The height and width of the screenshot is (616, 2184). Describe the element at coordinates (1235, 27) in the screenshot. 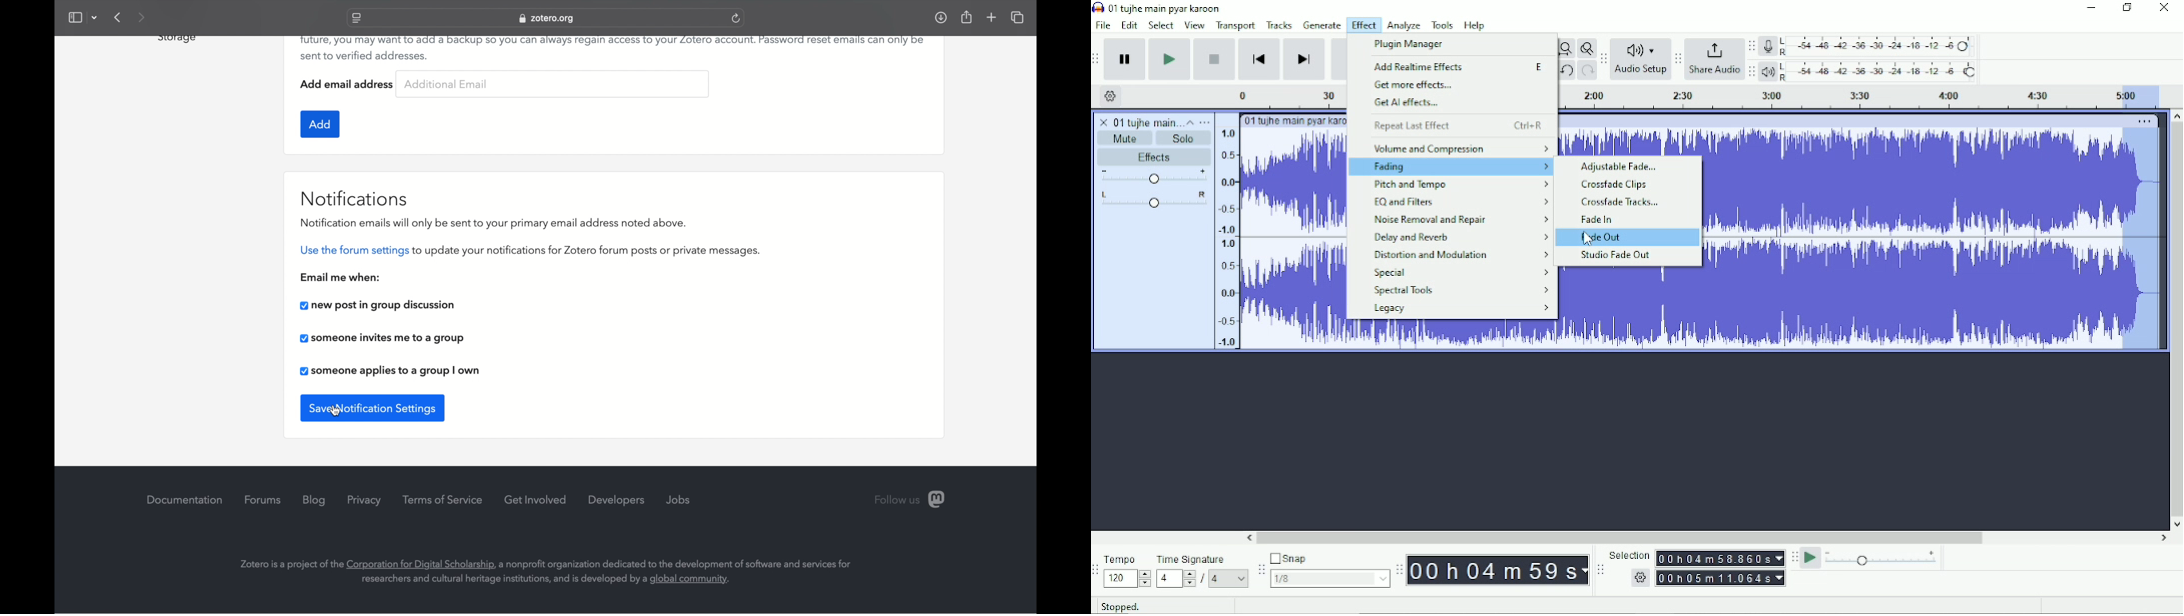

I see `Transport` at that location.